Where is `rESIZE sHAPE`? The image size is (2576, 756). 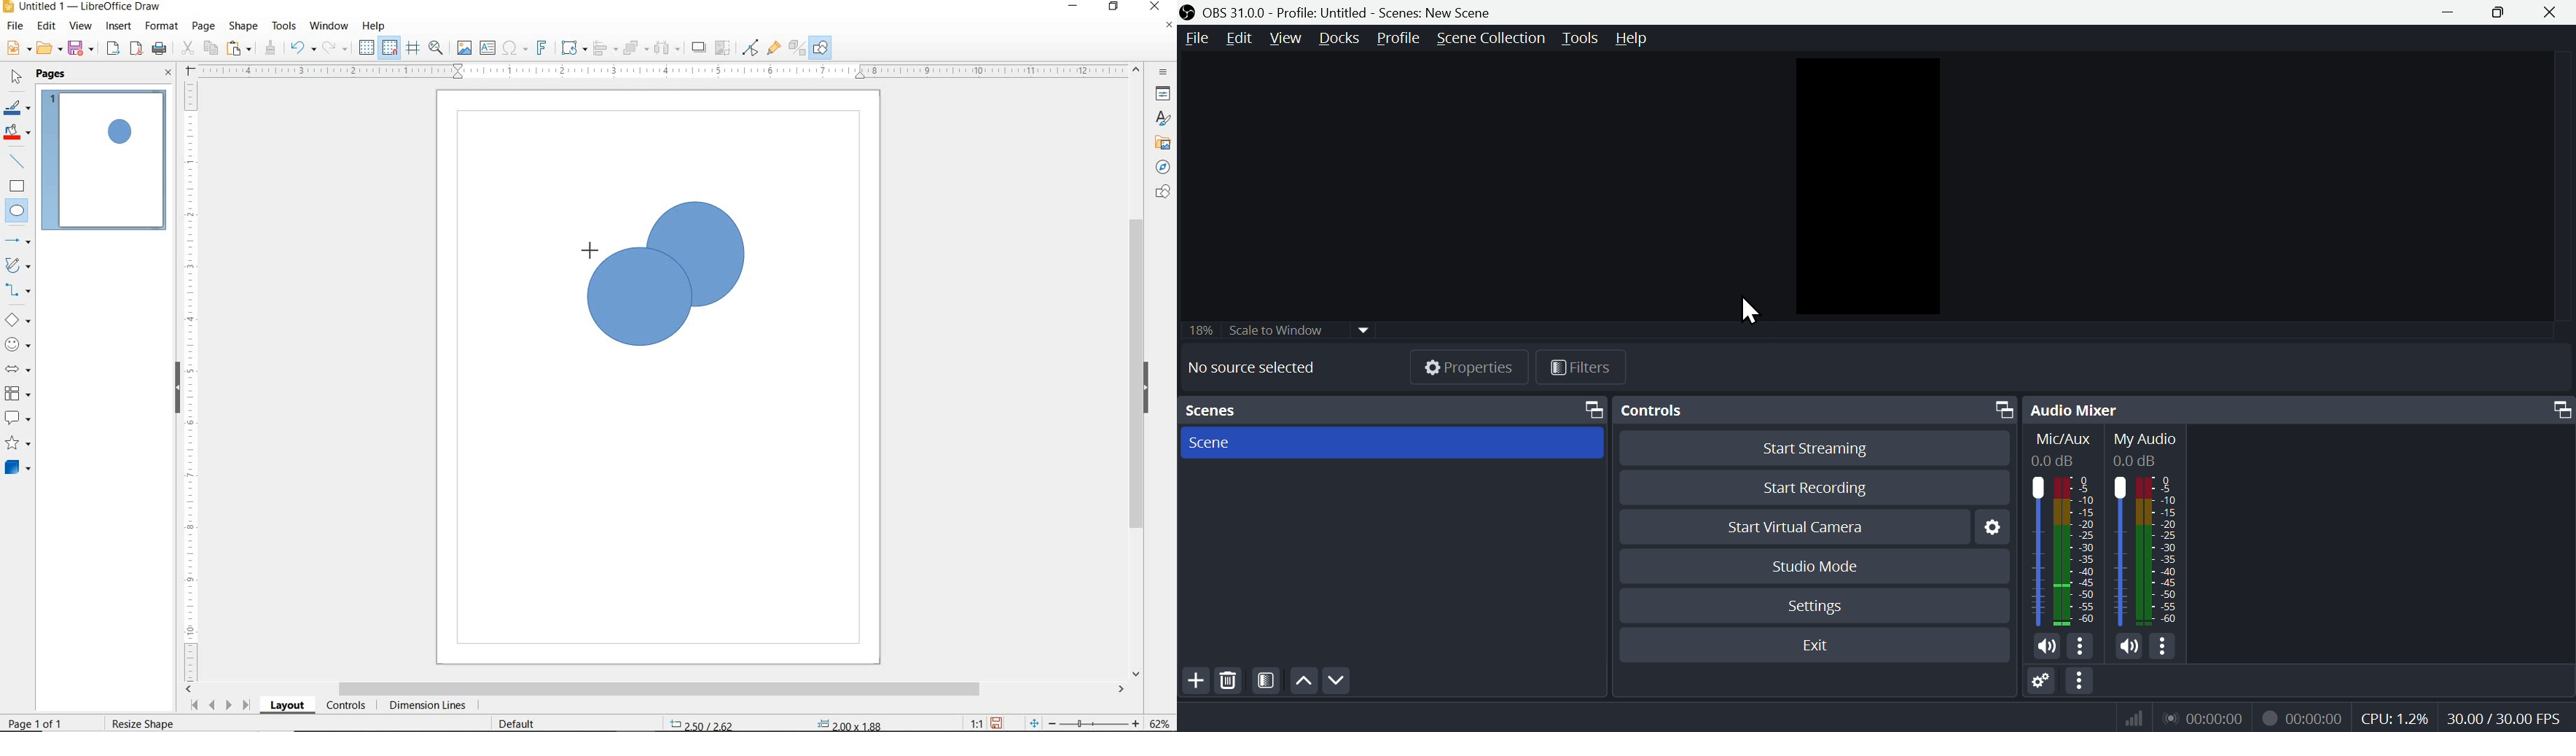 rESIZE sHAPE is located at coordinates (142, 723).